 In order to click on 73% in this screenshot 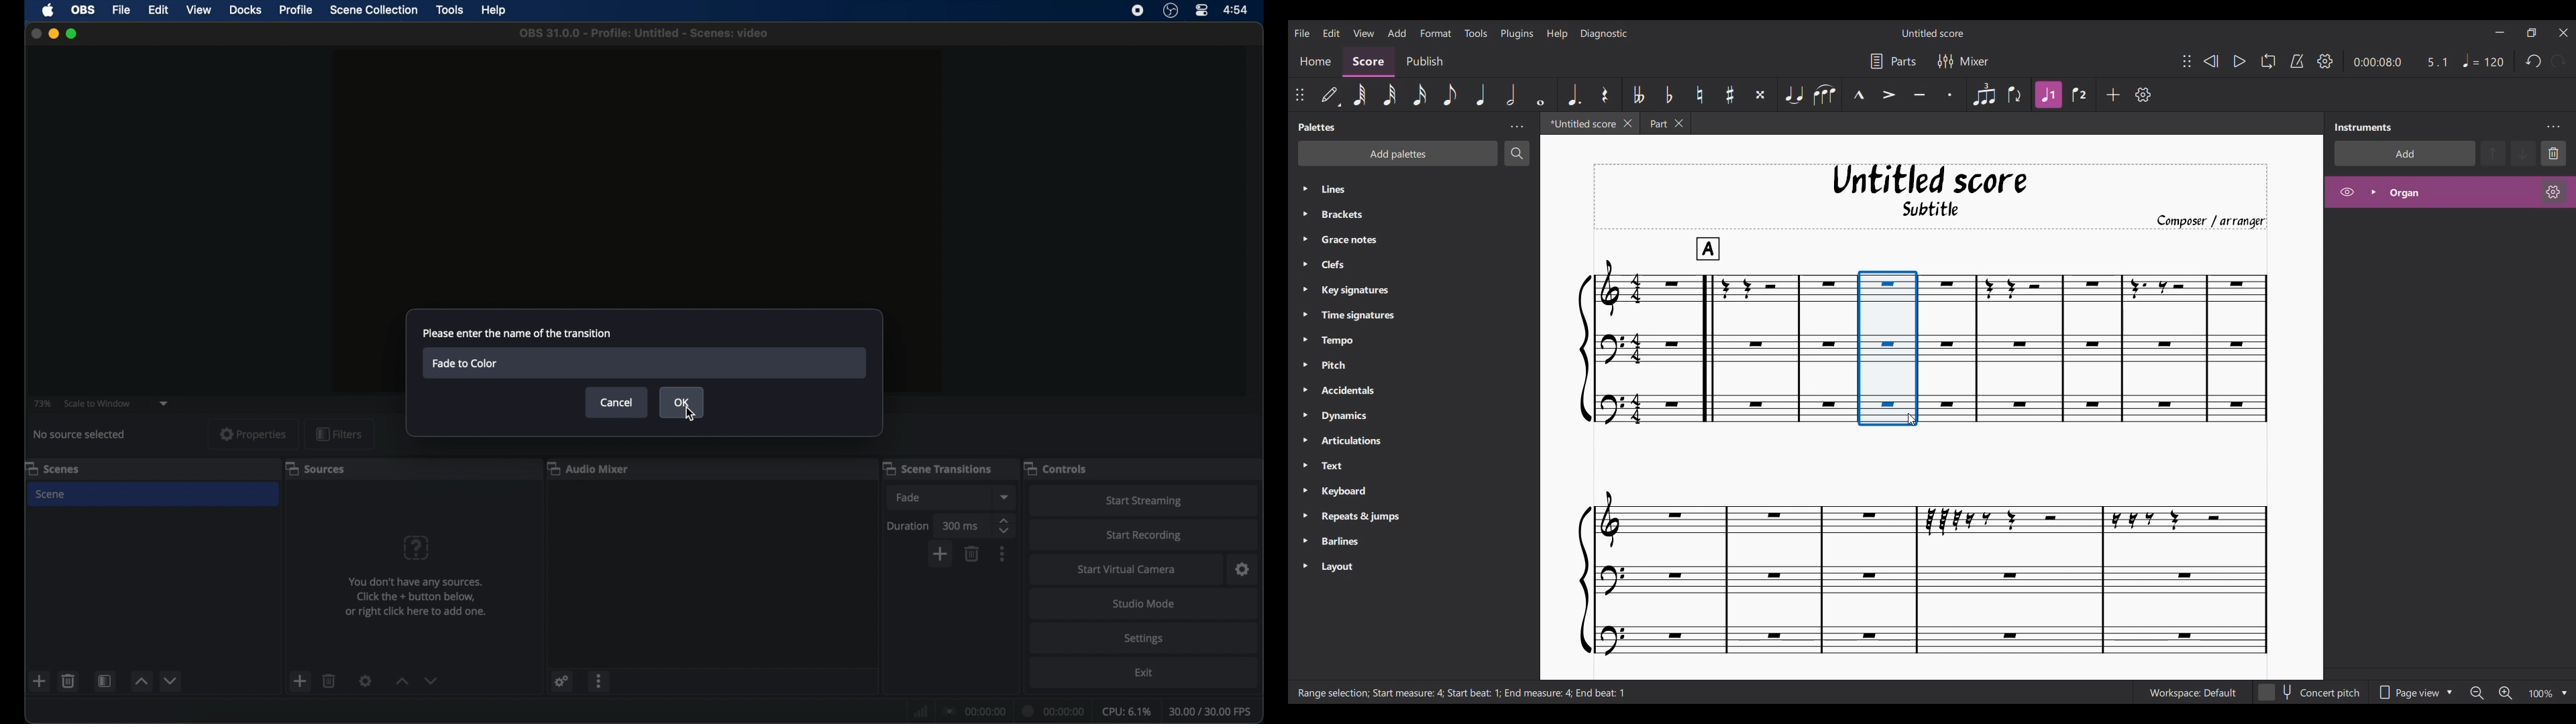, I will do `click(41, 404)`.